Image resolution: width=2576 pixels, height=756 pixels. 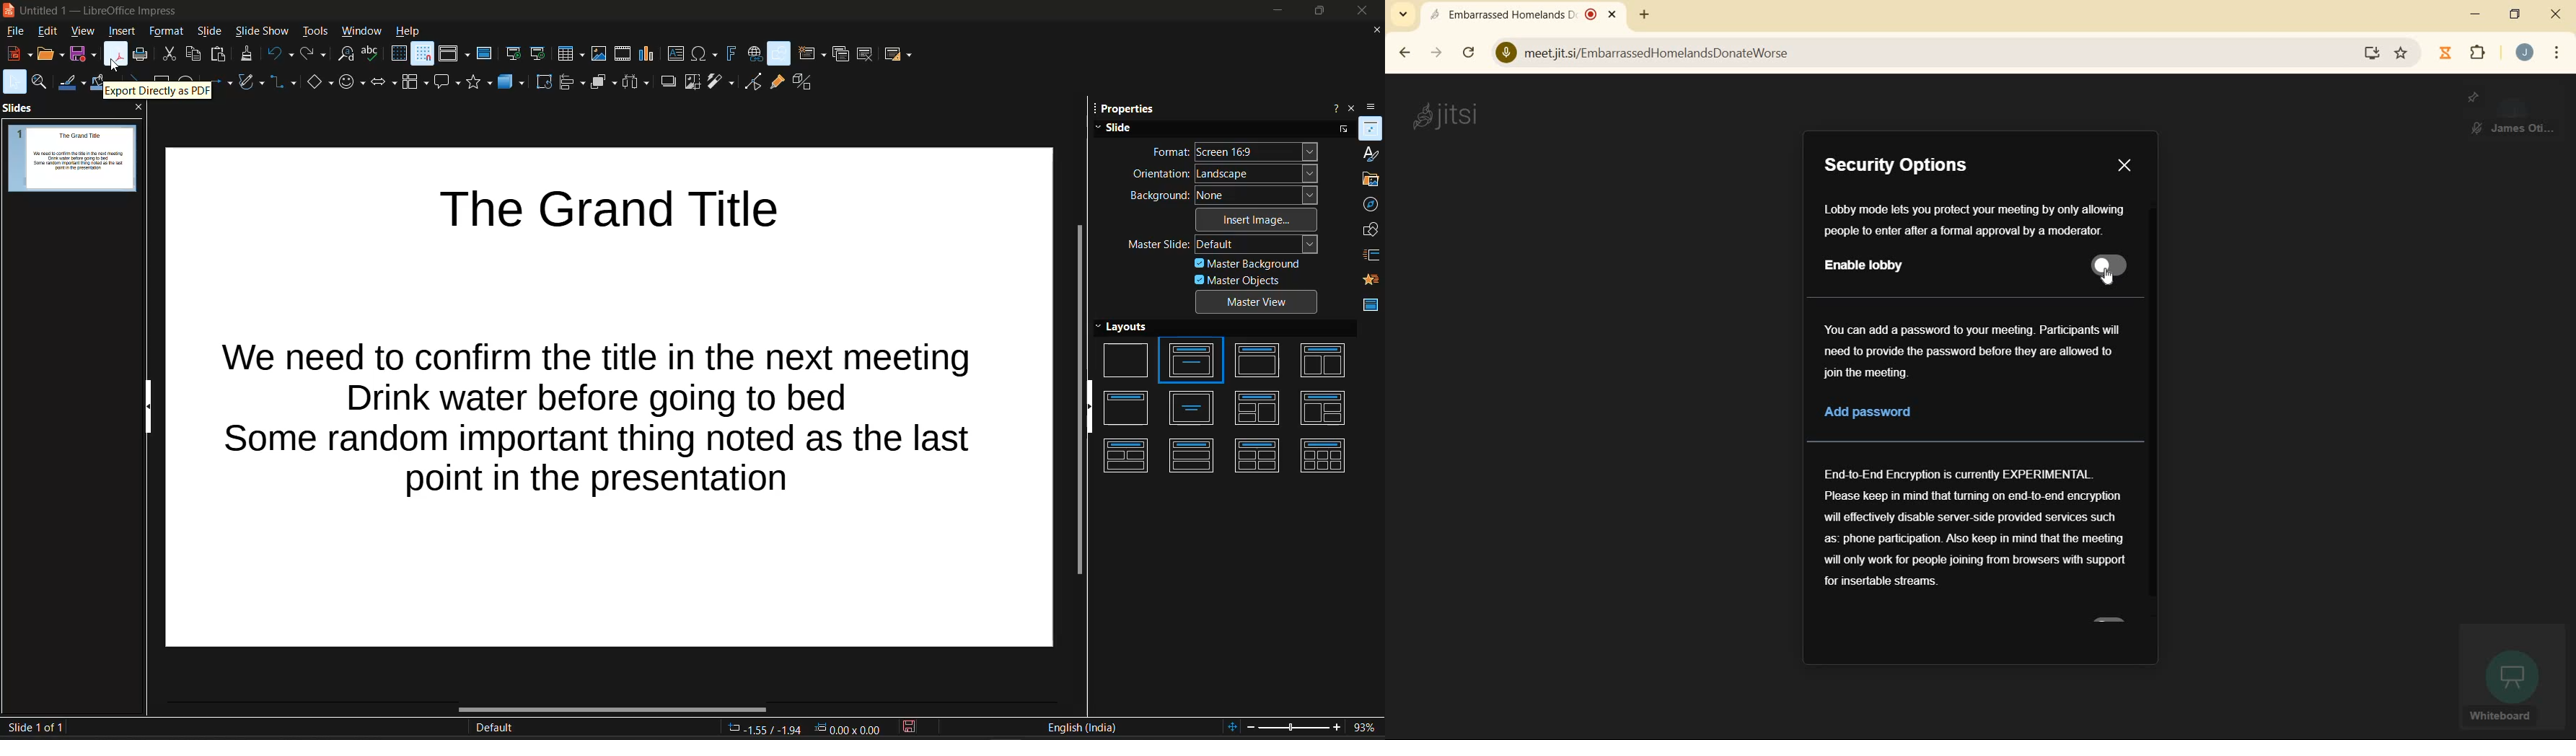 I want to click on redo, so click(x=314, y=55).